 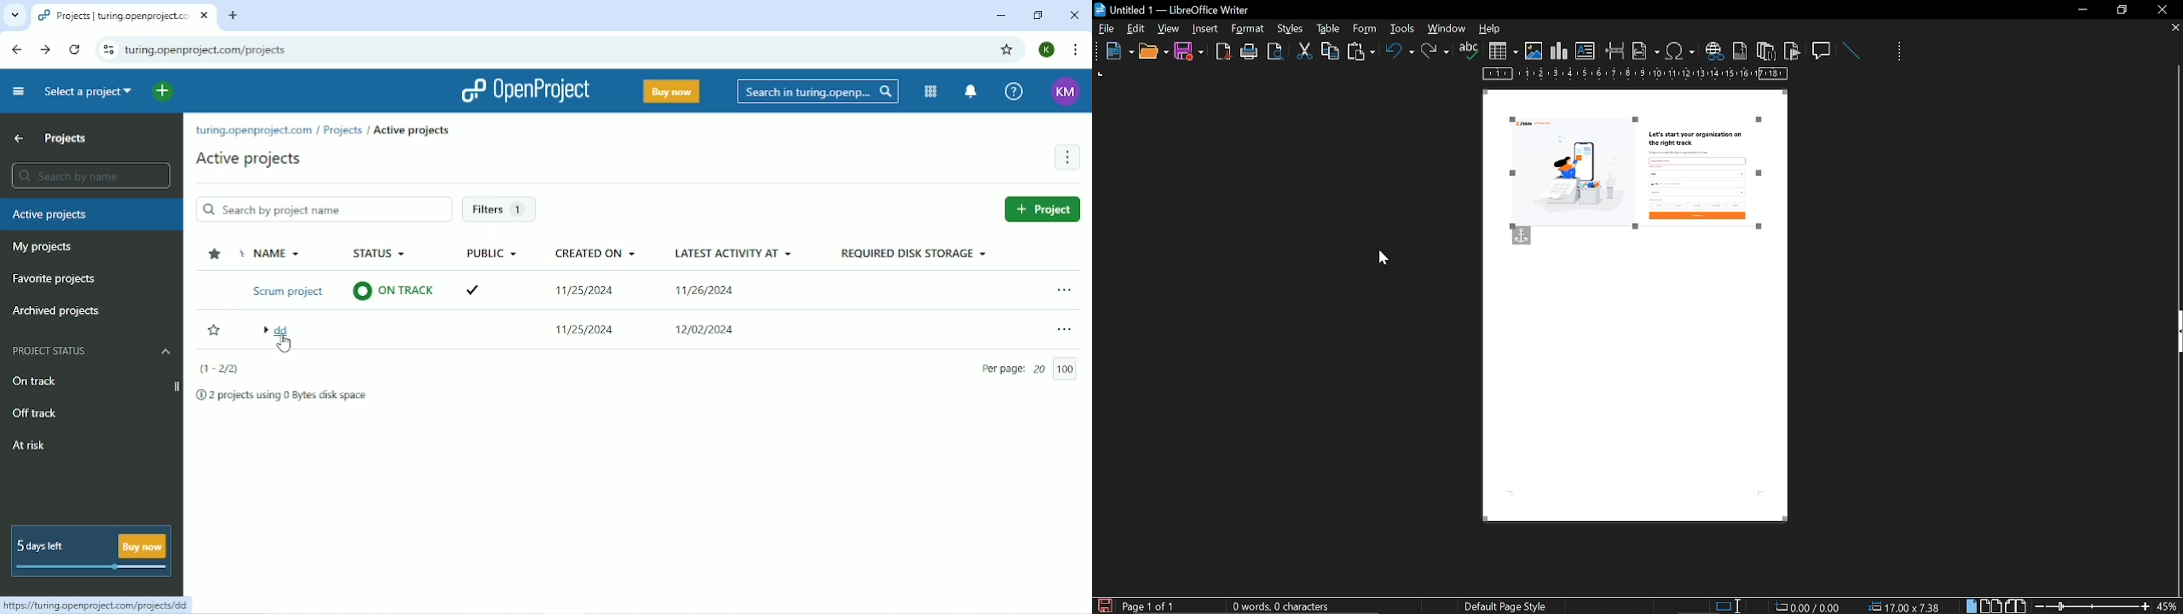 What do you see at coordinates (1680, 50) in the screenshot?
I see `insert symbol` at bounding box center [1680, 50].